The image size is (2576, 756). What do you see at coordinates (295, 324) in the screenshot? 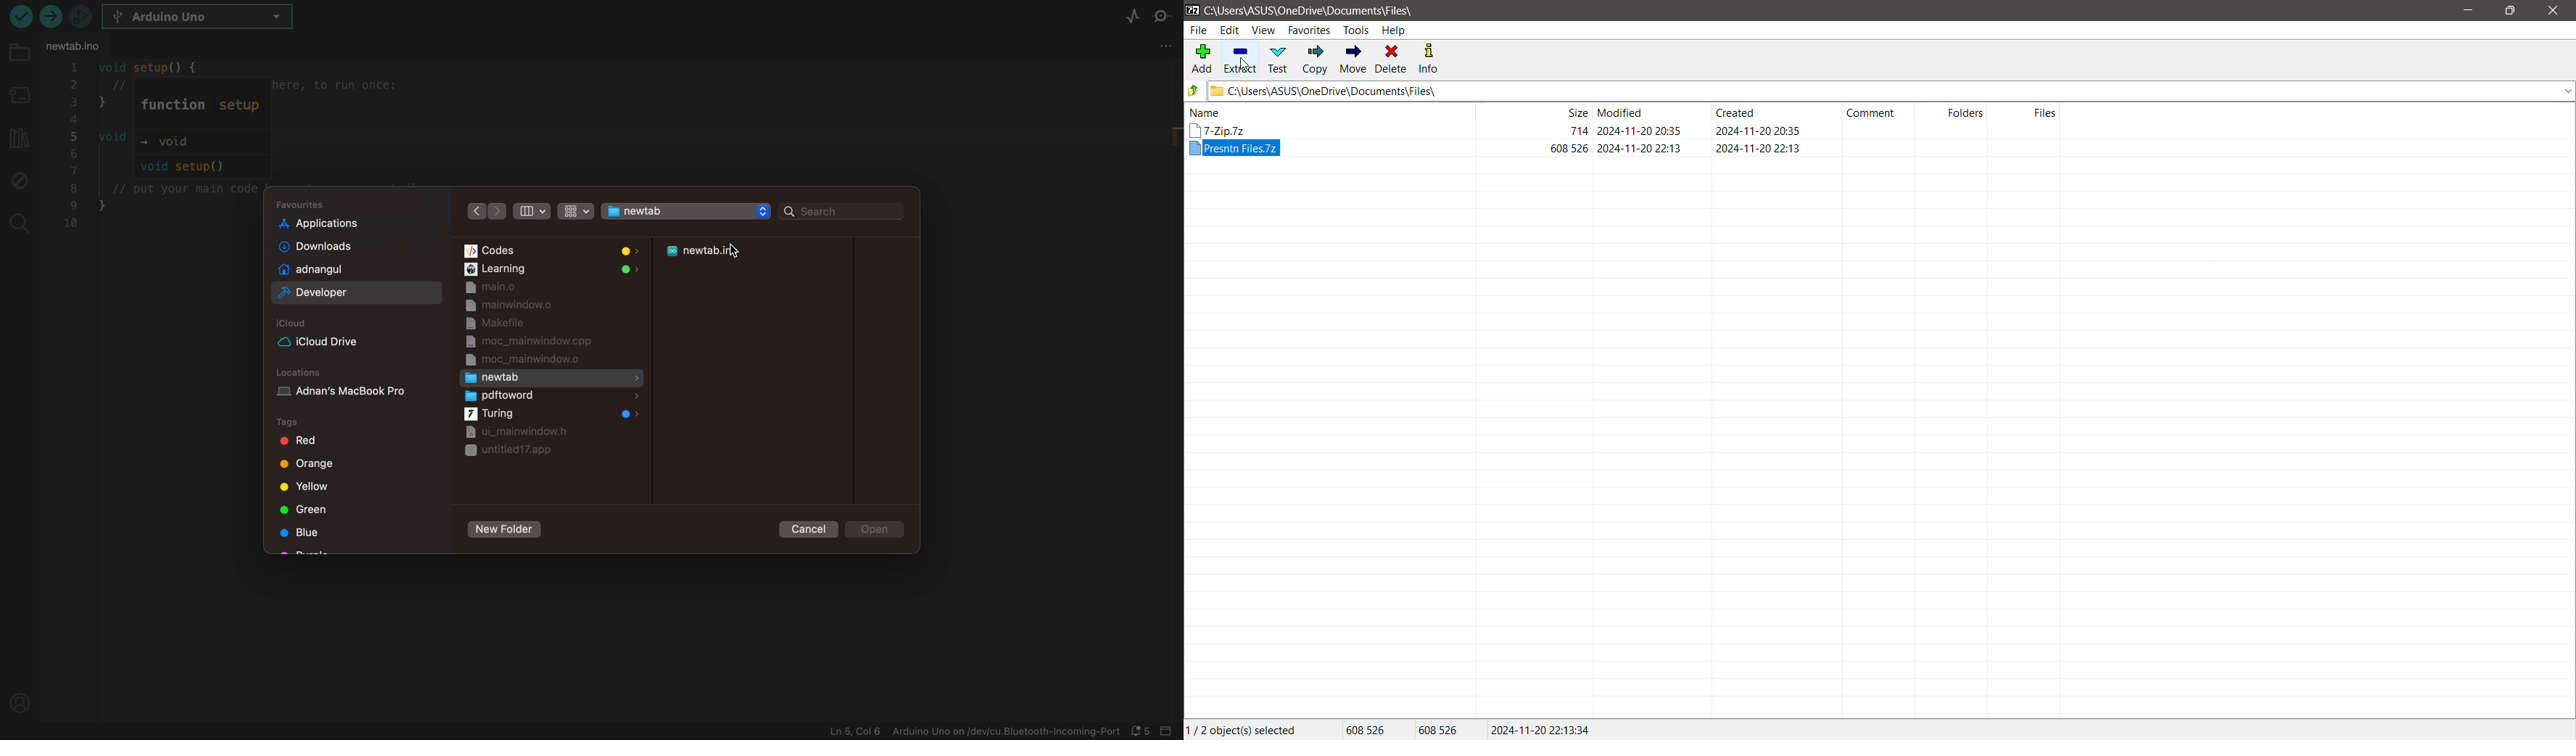
I see `icloud` at bounding box center [295, 324].